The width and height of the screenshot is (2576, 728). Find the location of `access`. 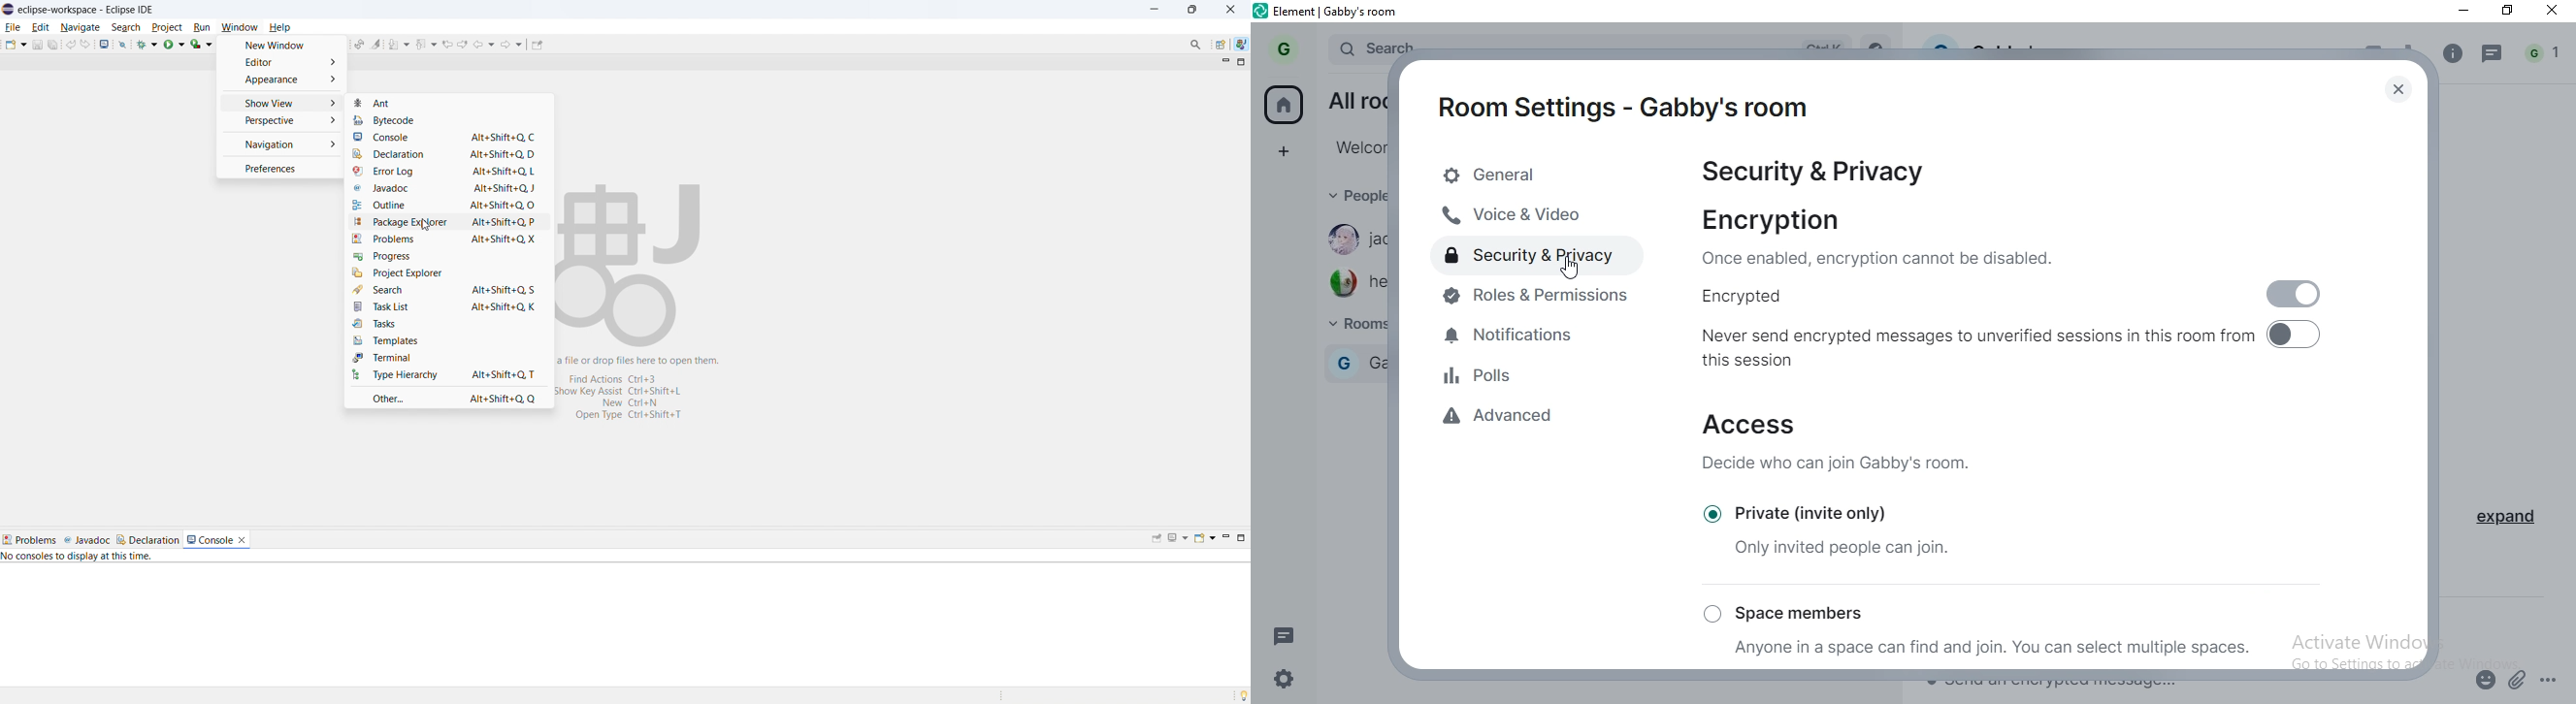

access is located at coordinates (1850, 444).